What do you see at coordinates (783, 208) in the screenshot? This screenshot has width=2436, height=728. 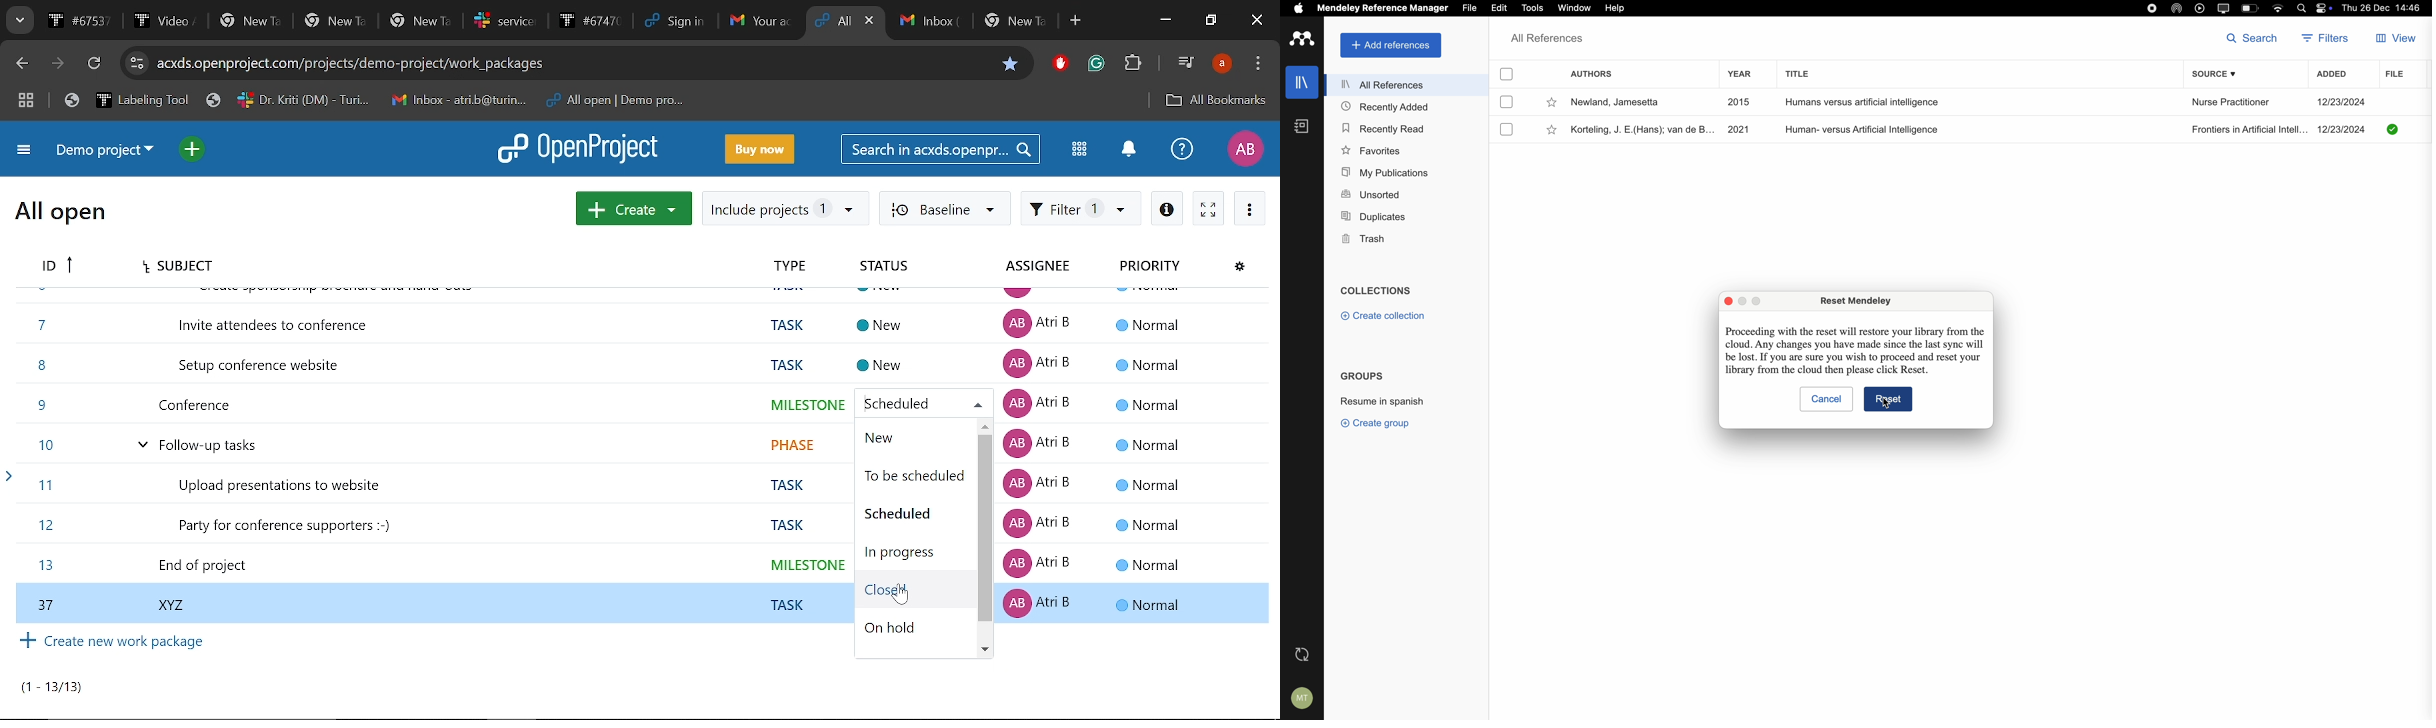 I see `Include project` at bounding box center [783, 208].